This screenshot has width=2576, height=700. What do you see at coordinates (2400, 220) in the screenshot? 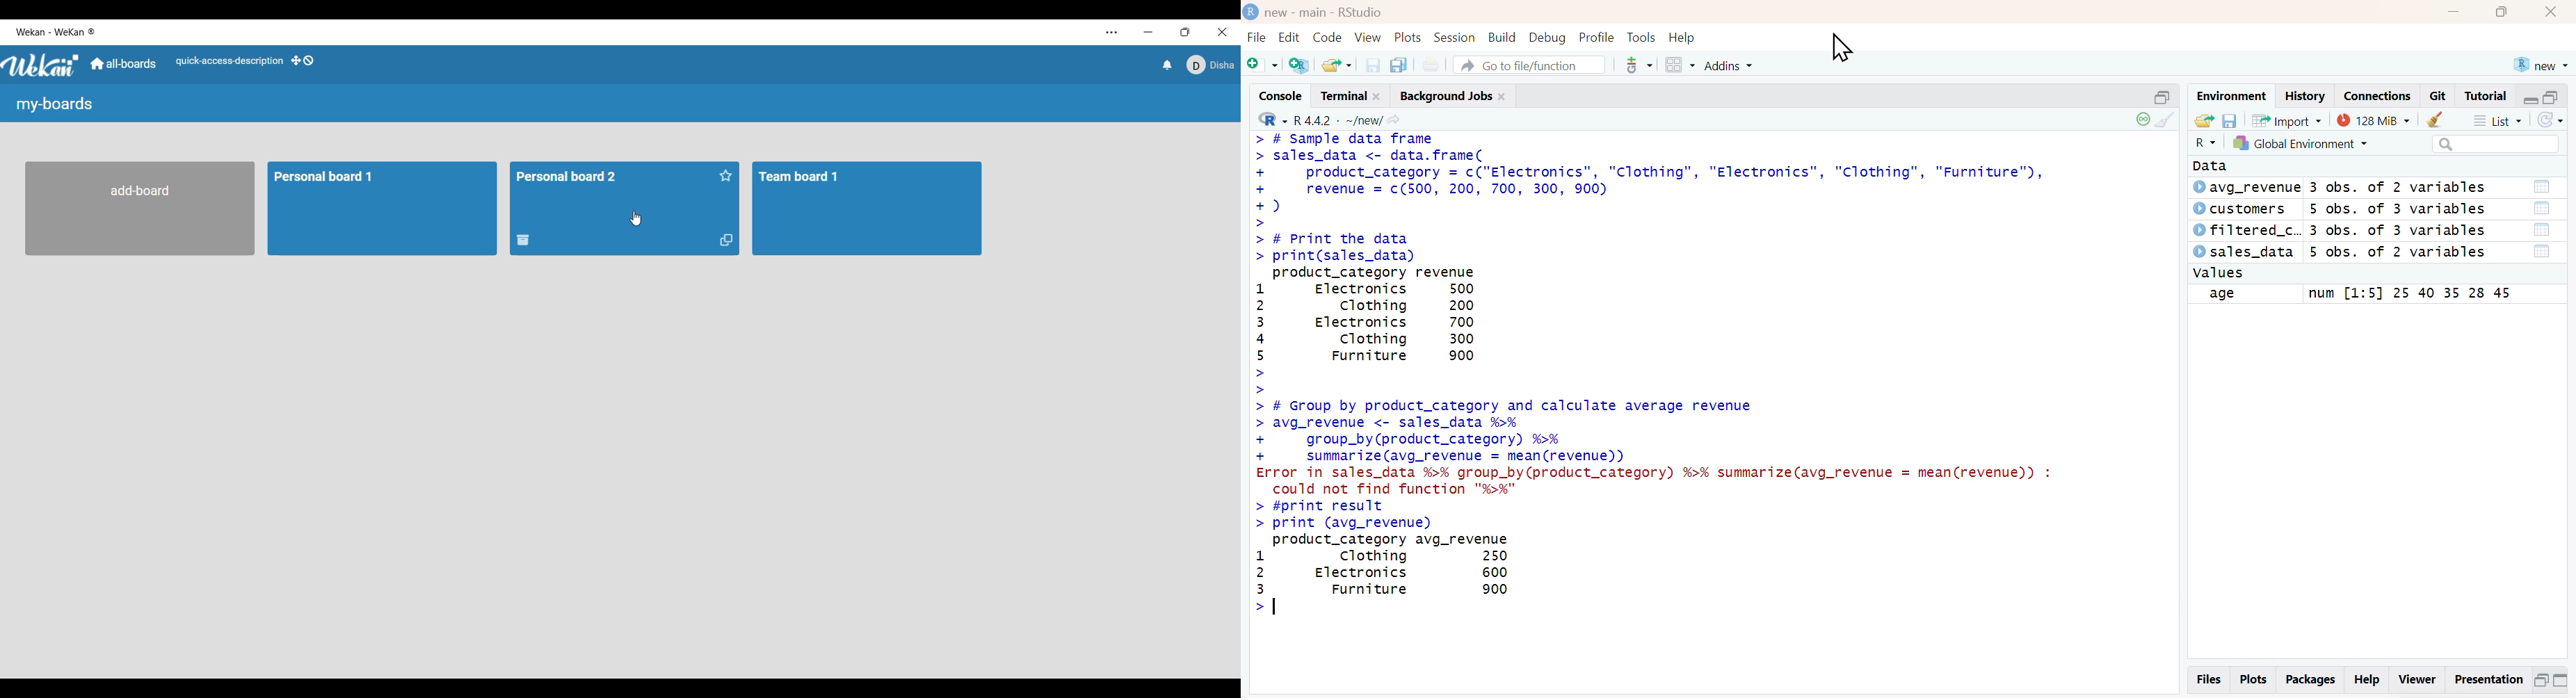
I see `Dataset meta info` at bounding box center [2400, 220].